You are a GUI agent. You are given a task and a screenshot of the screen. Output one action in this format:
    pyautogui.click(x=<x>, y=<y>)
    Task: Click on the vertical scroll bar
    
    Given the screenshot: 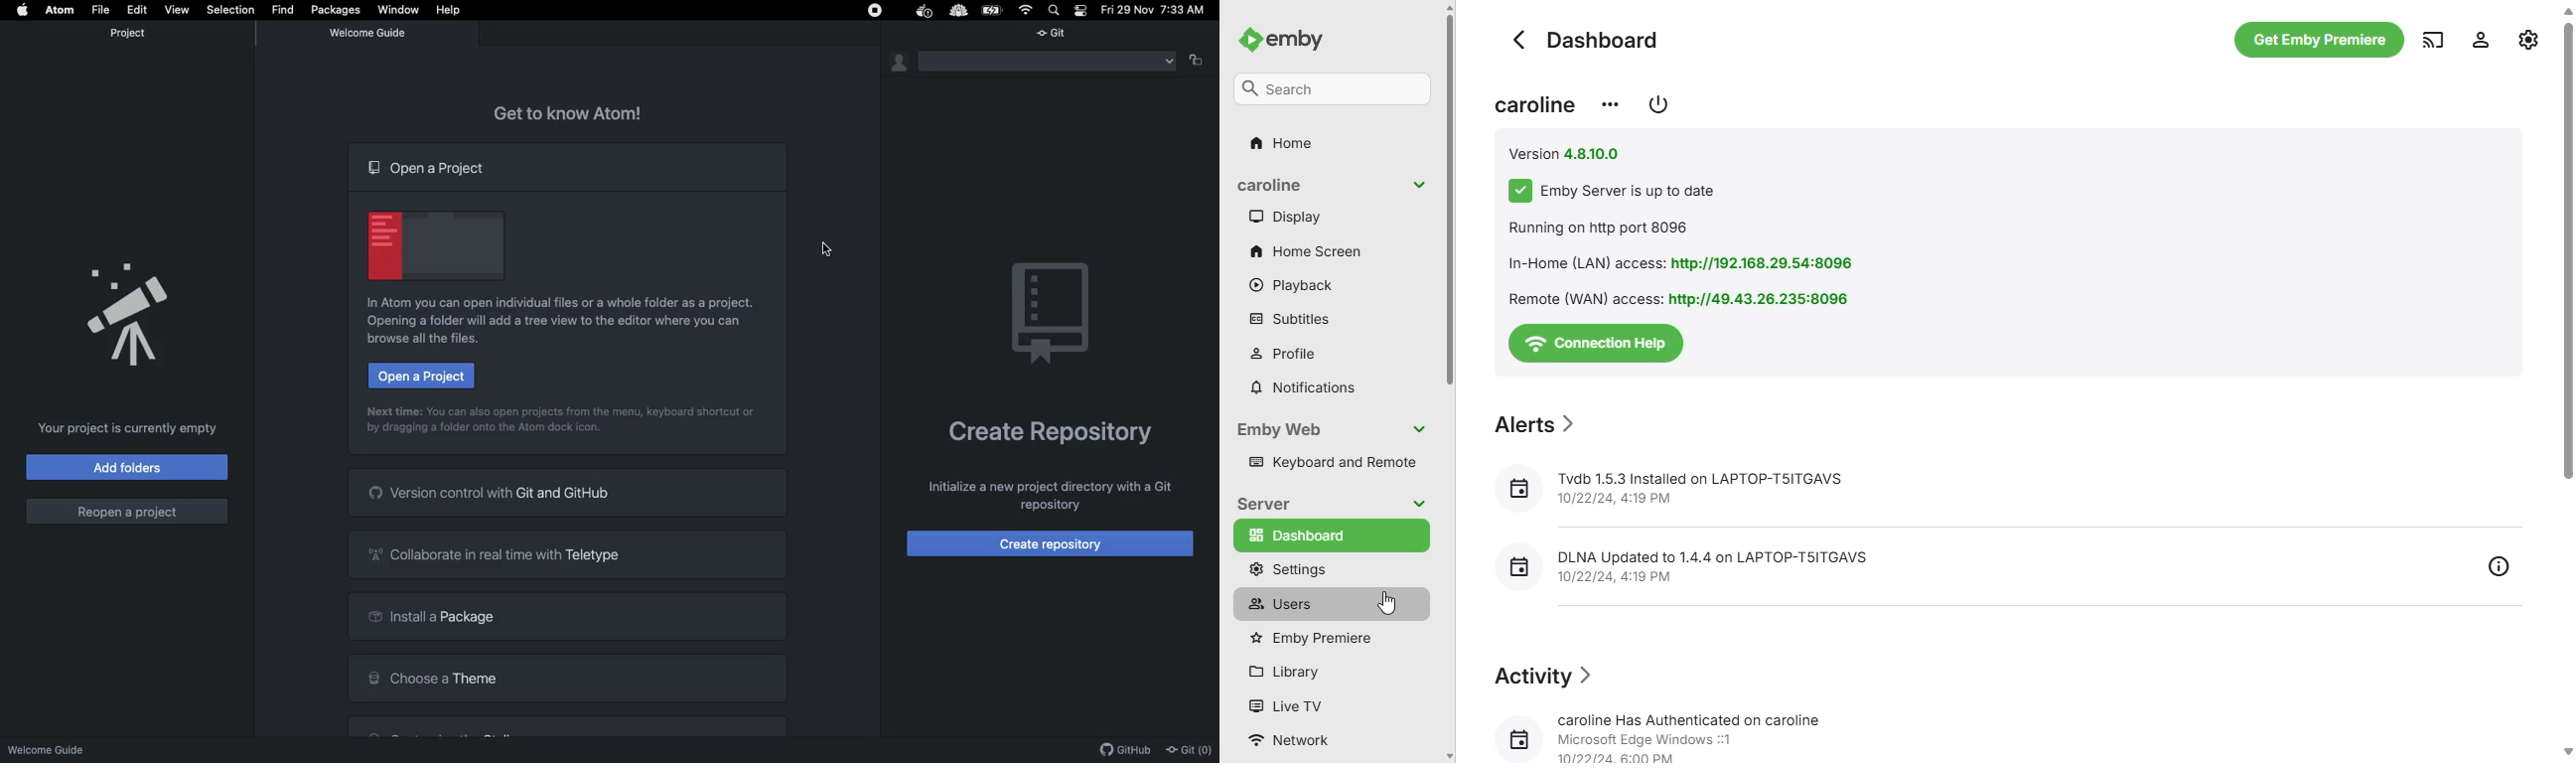 What is the action you would take?
    pyautogui.click(x=1451, y=201)
    